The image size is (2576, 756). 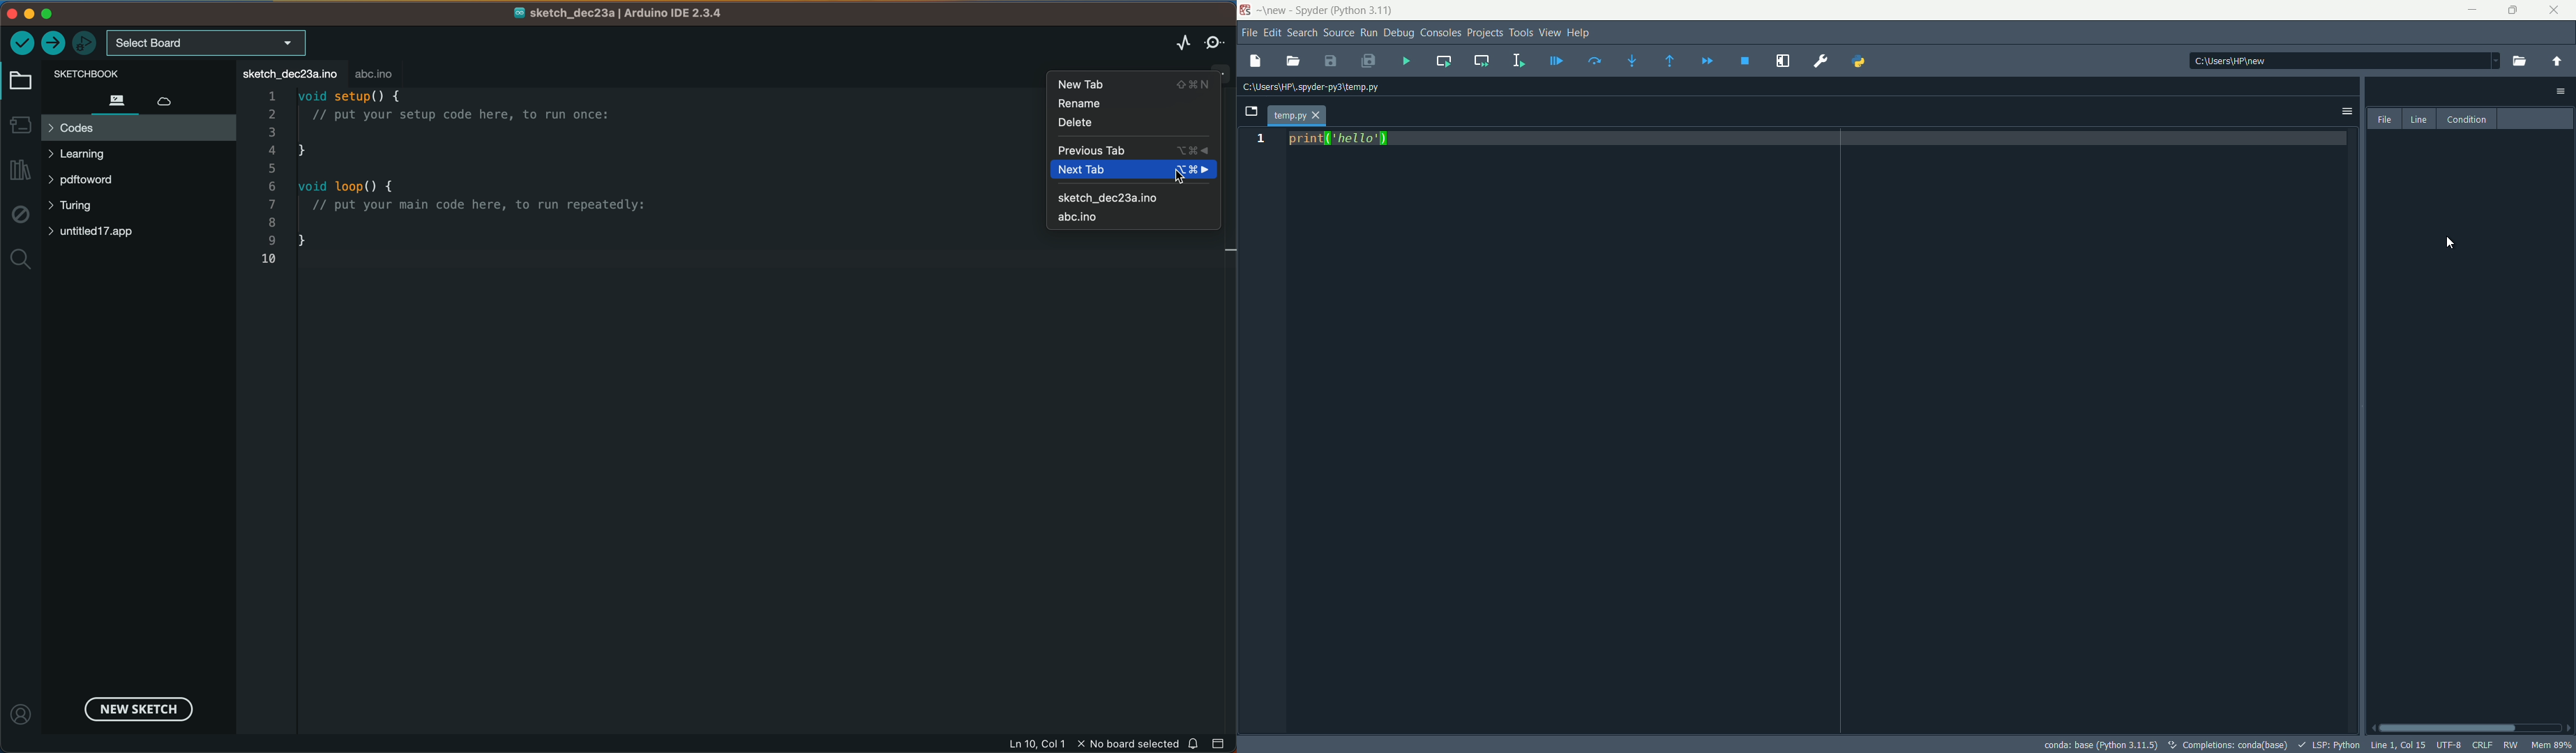 I want to click on line 1, col 15, so click(x=2397, y=745).